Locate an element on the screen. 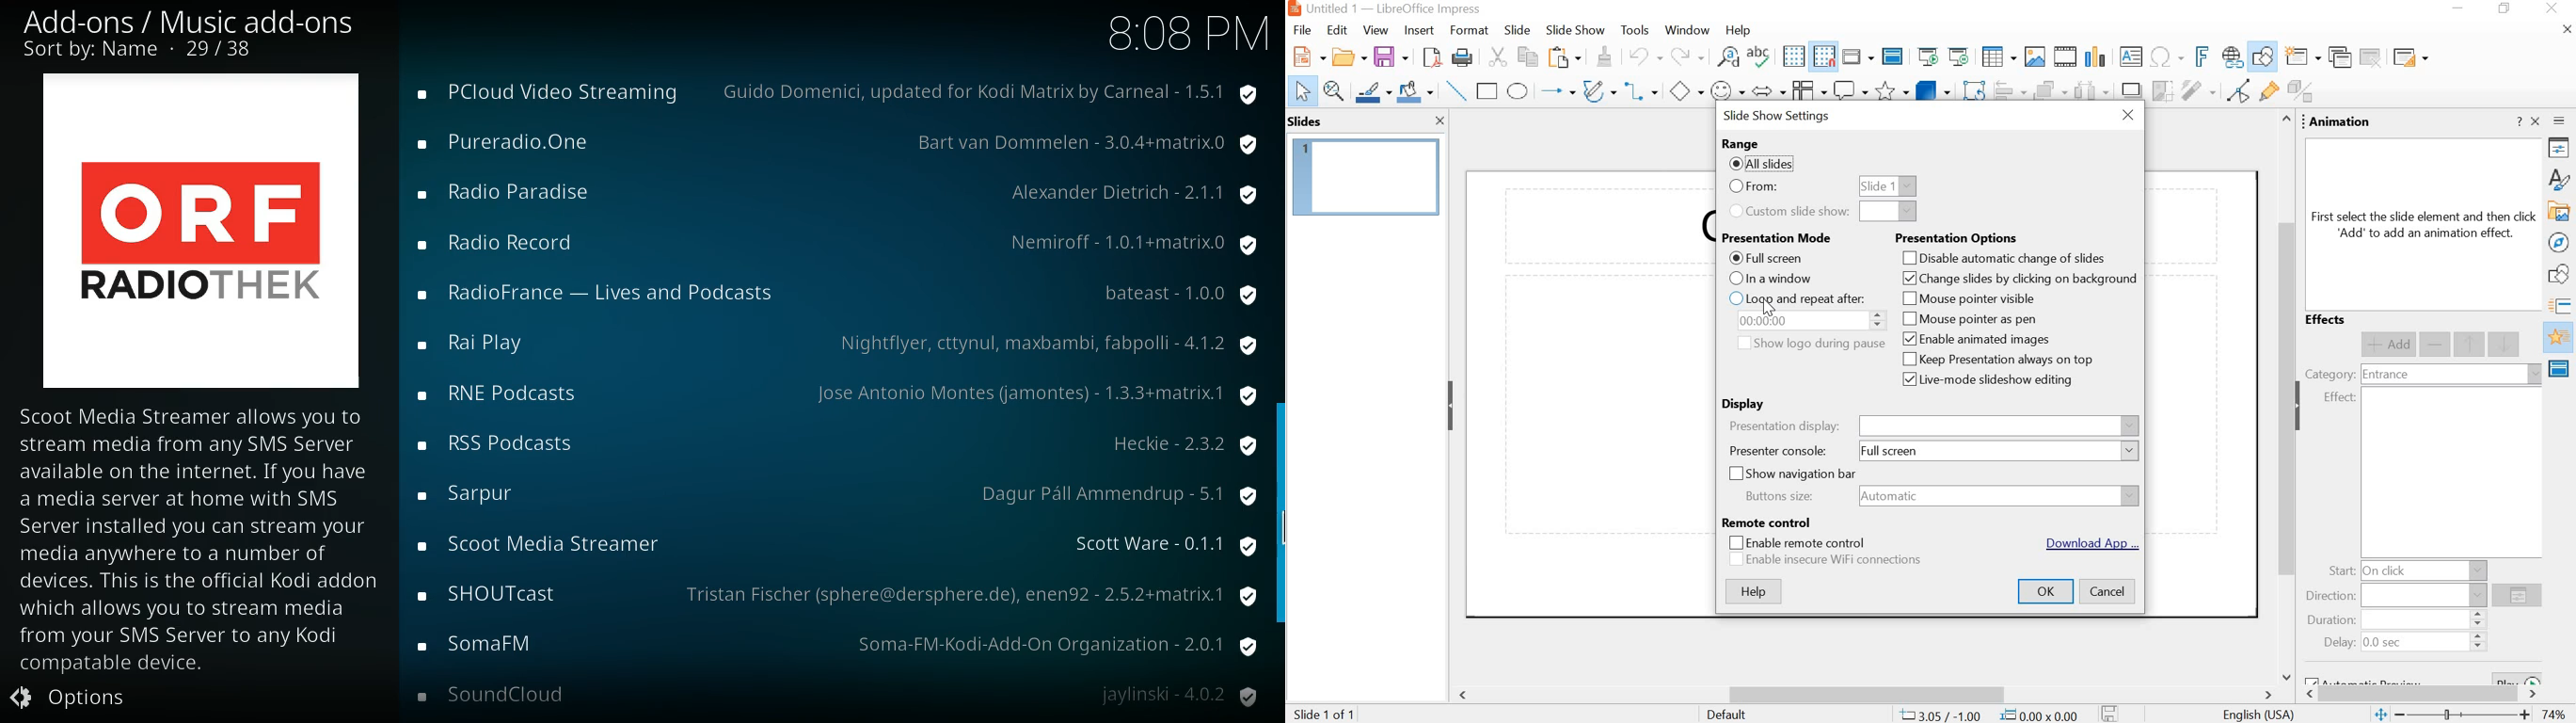 The height and width of the screenshot is (728, 2576). custom slideshow is located at coordinates (1790, 212).